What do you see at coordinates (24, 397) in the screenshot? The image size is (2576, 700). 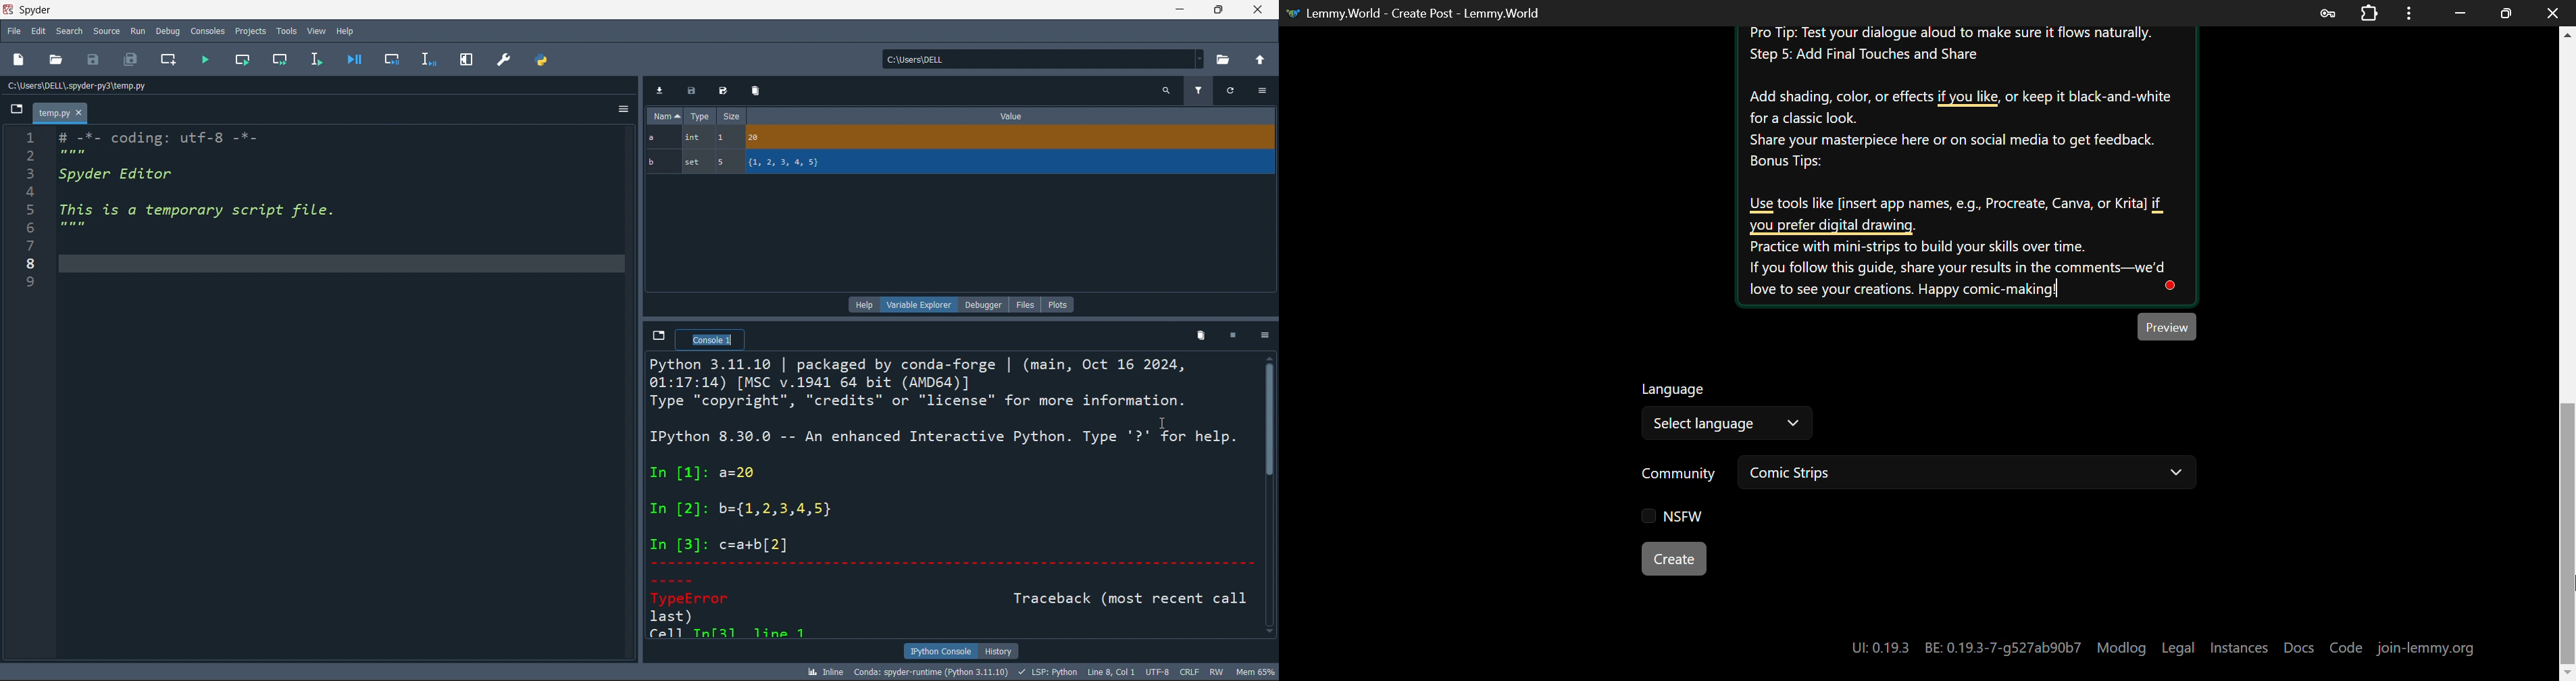 I see `line number` at bounding box center [24, 397].